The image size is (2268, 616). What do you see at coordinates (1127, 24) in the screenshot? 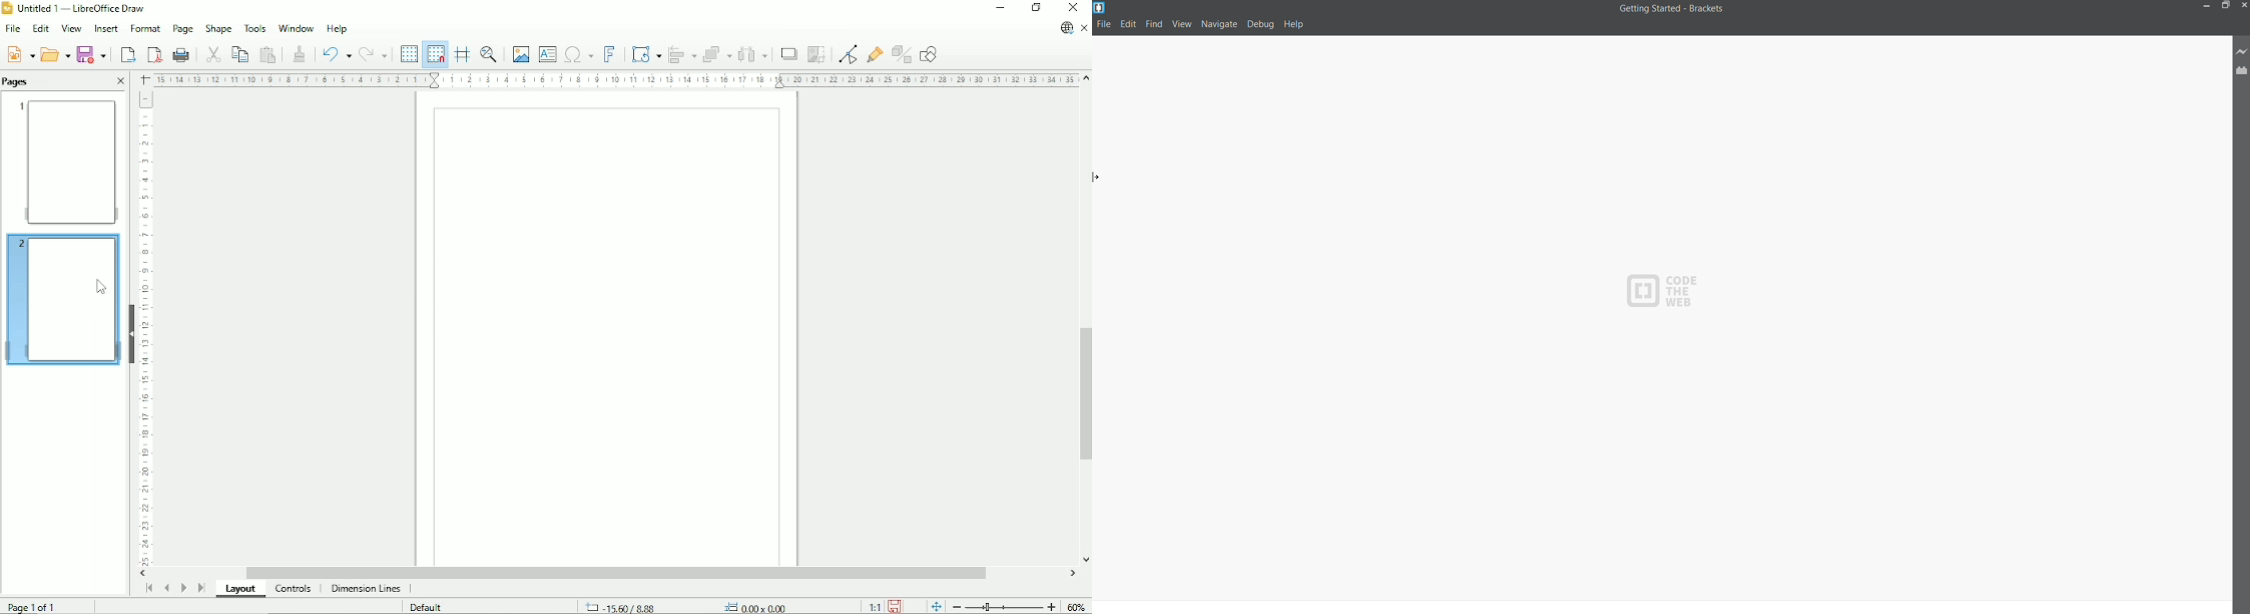
I see `edit` at bounding box center [1127, 24].